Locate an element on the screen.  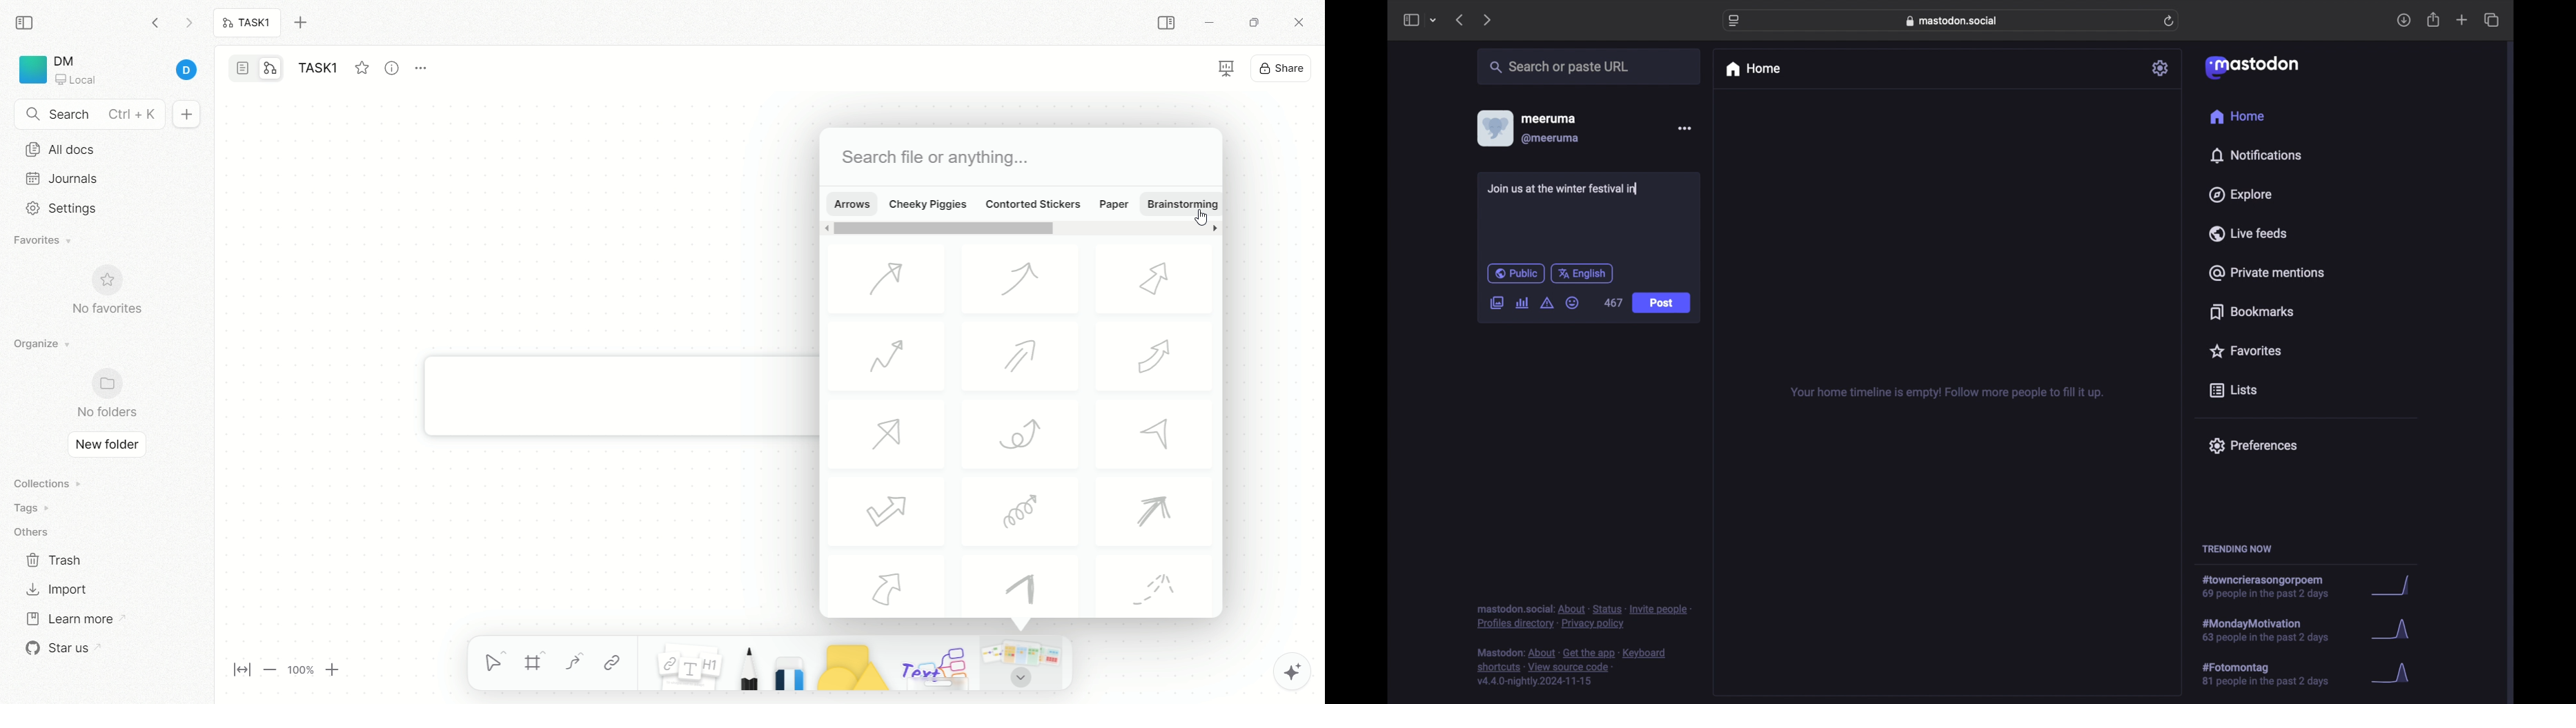
favorites is located at coordinates (361, 66).